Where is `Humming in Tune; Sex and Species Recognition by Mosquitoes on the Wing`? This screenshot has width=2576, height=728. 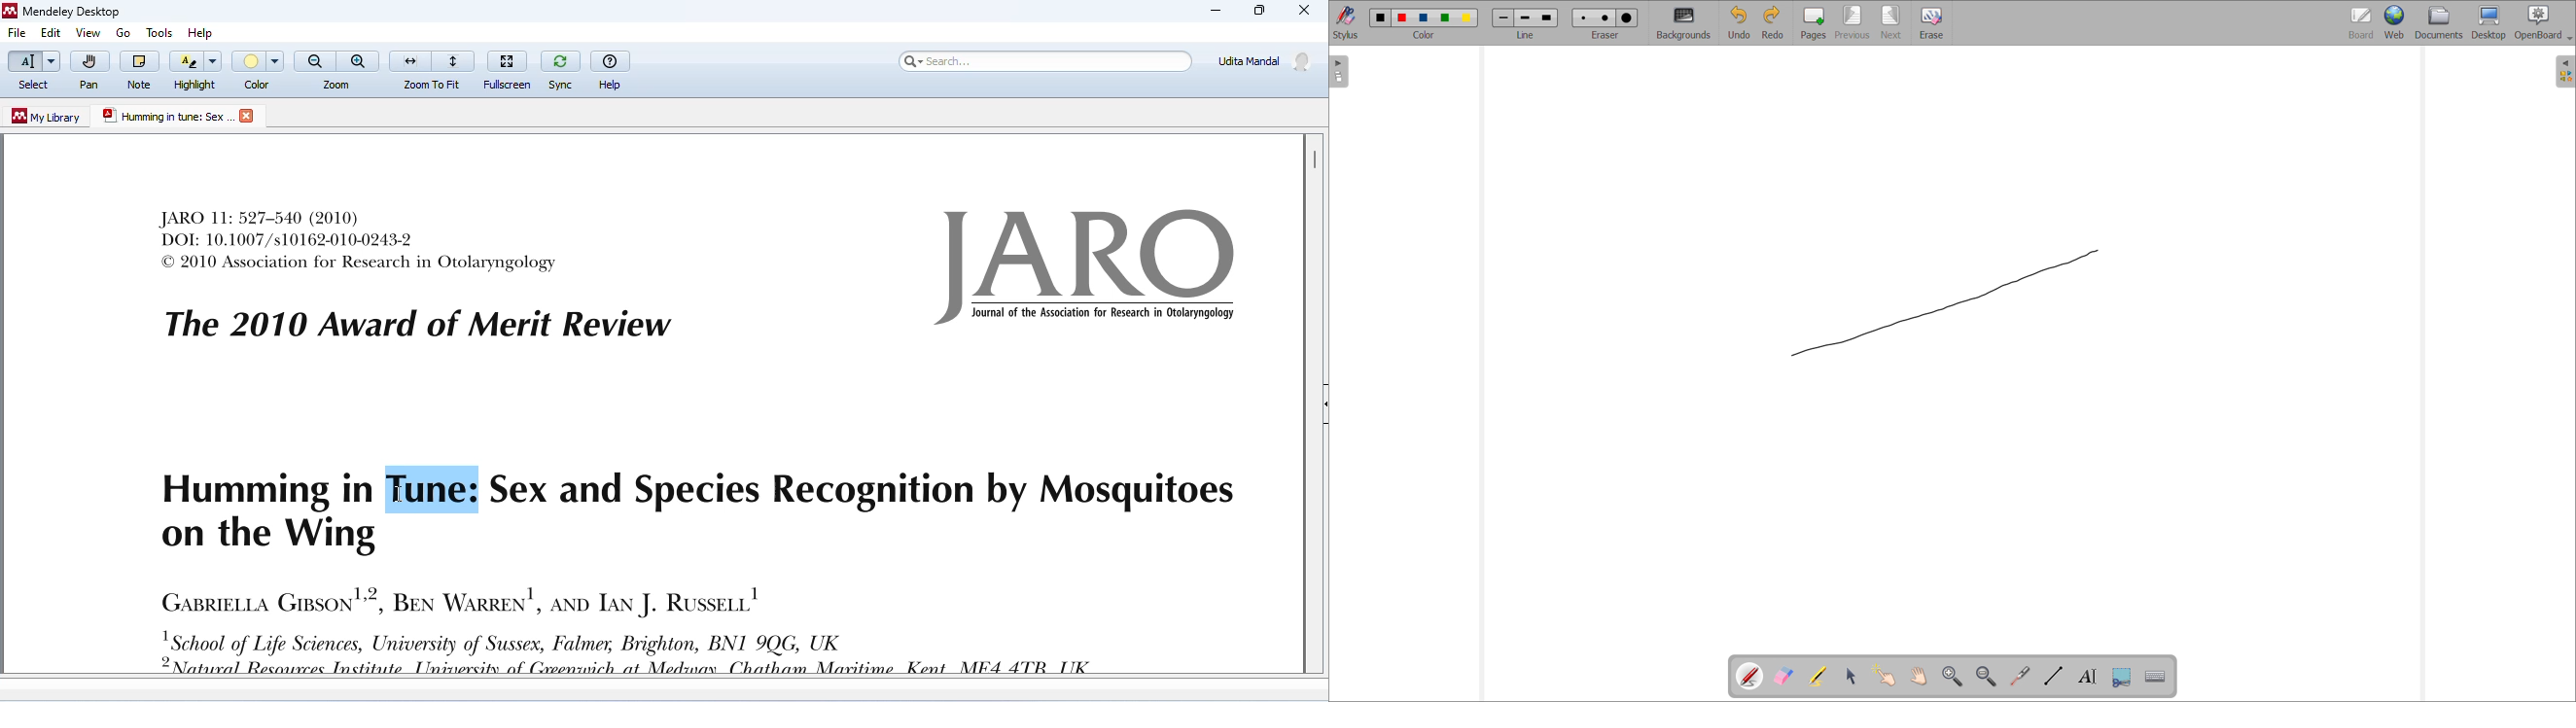 Humming in Tune; Sex and Species Recognition by Mosquitoes on the Wing is located at coordinates (695, 511).